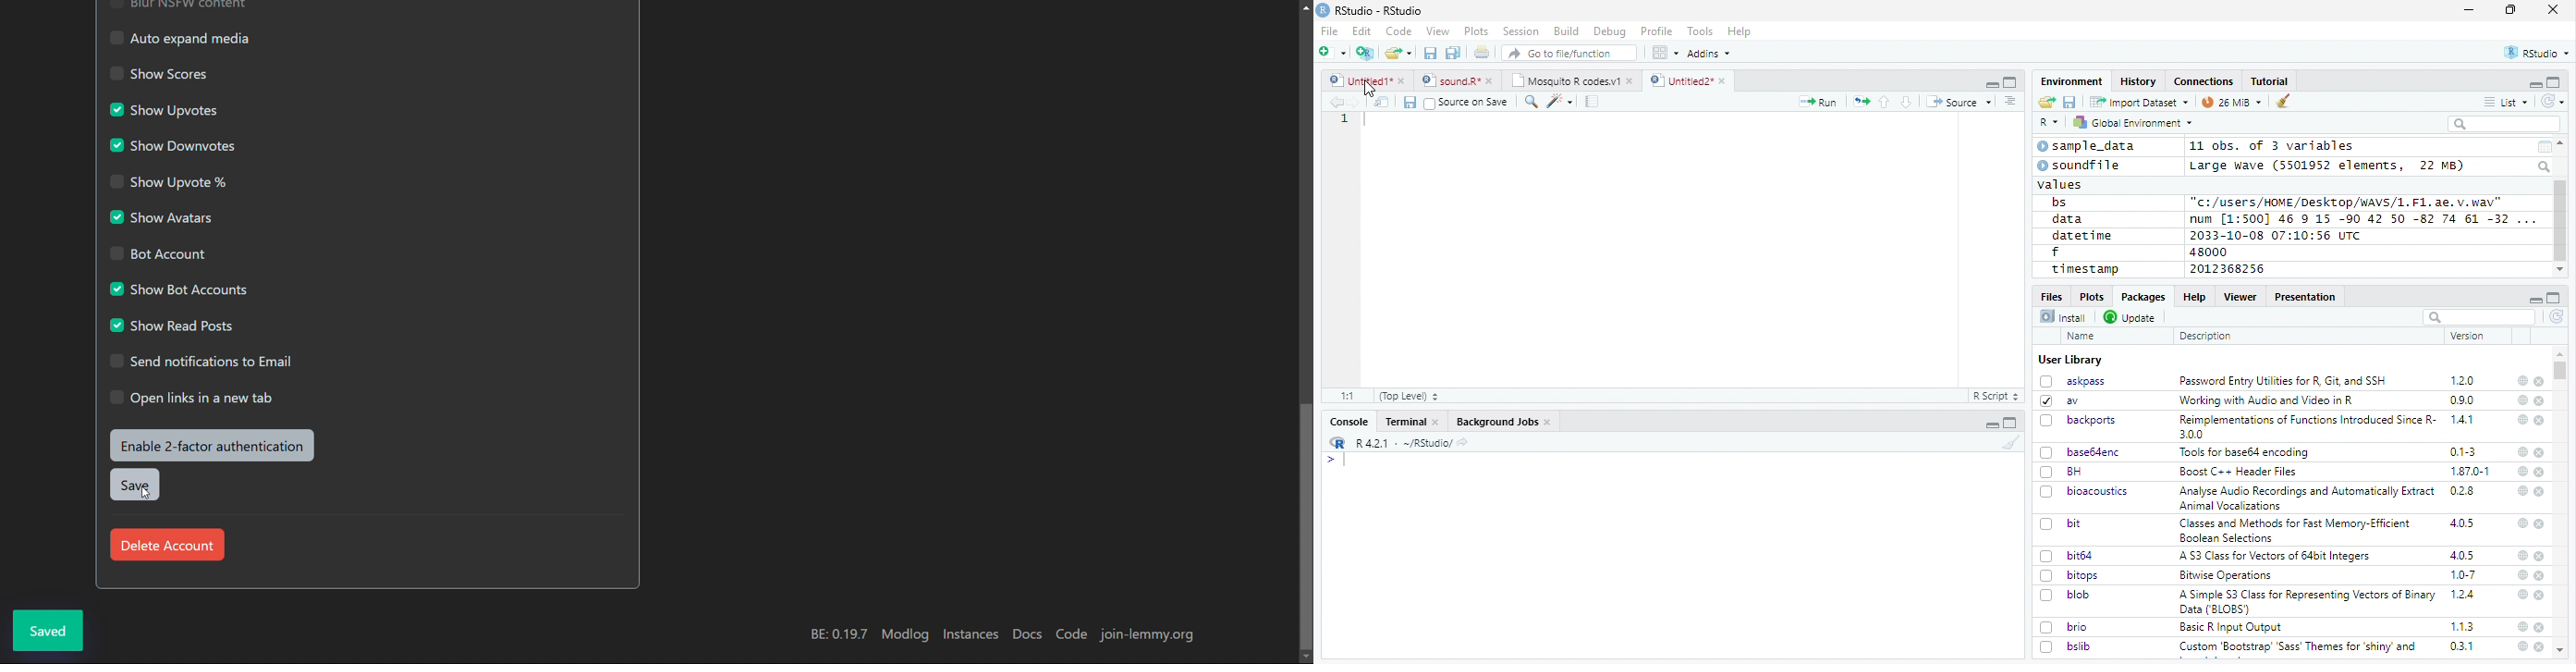 The image size is (2576, 672). Describe the element at coordinates (2072, 80) in the screenshot. I see `Environment` at that location.